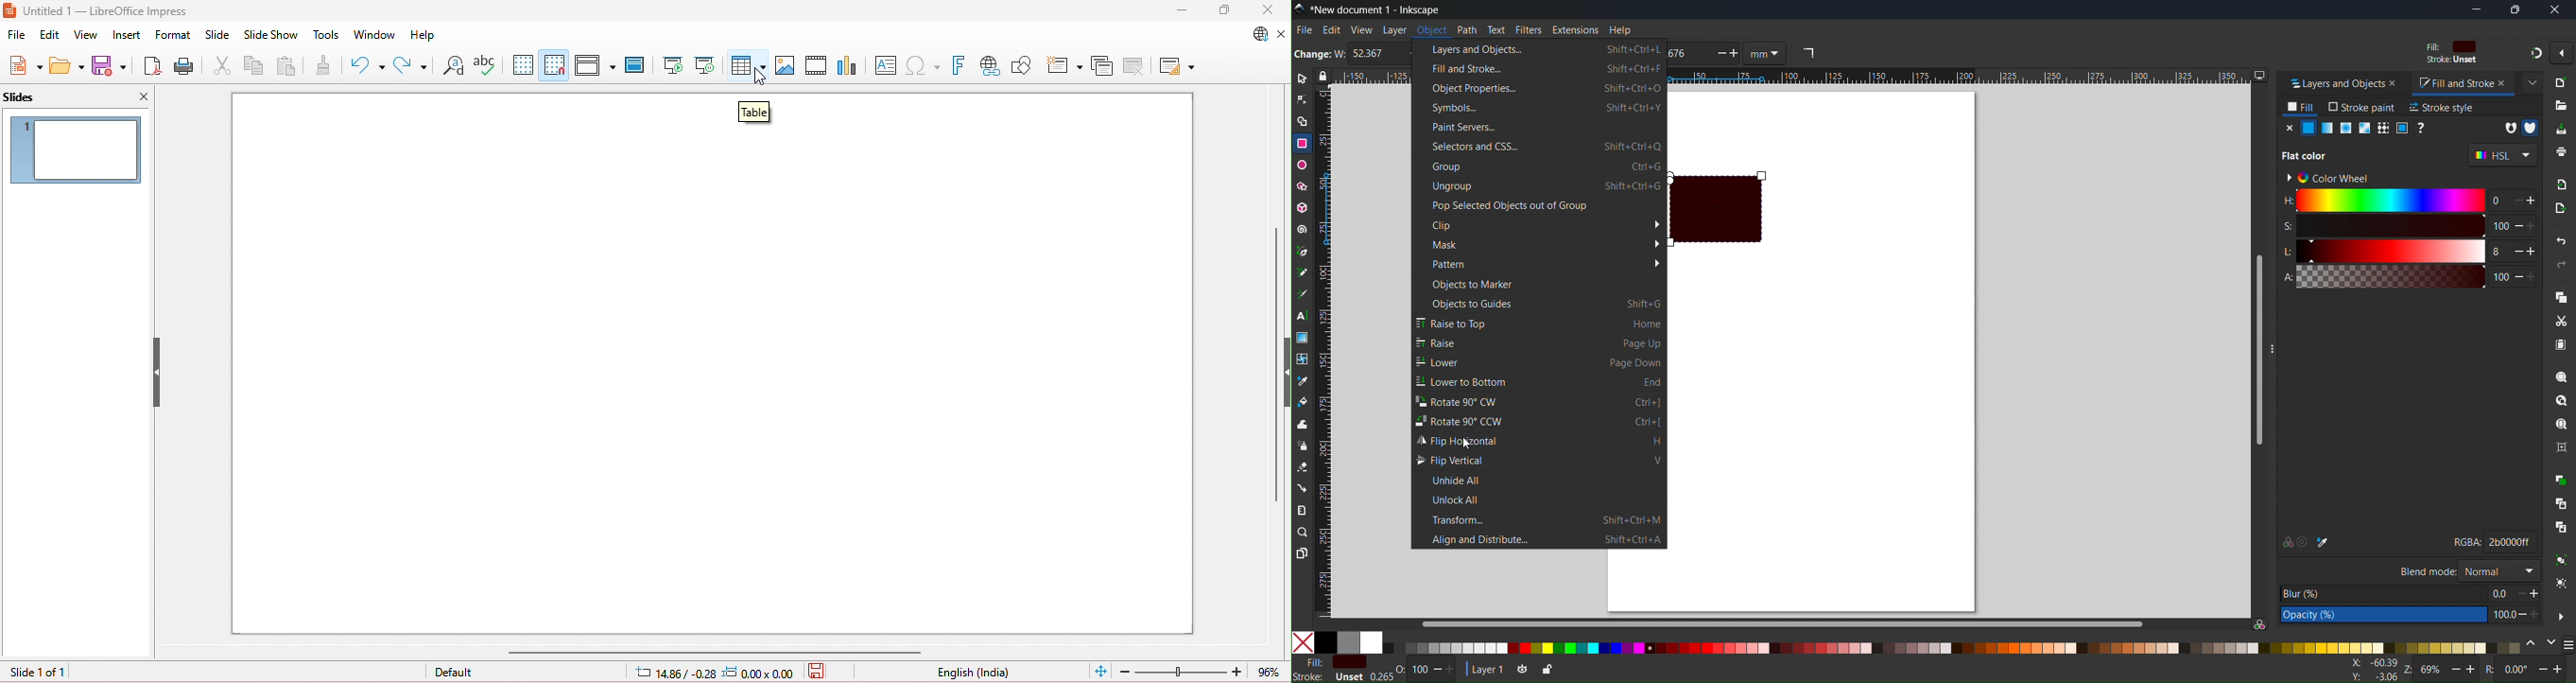 This screenshot has height=700, width=2576. Describe the element at coordinates (706, 64) in the screenshot. I see `start from current` at that location.